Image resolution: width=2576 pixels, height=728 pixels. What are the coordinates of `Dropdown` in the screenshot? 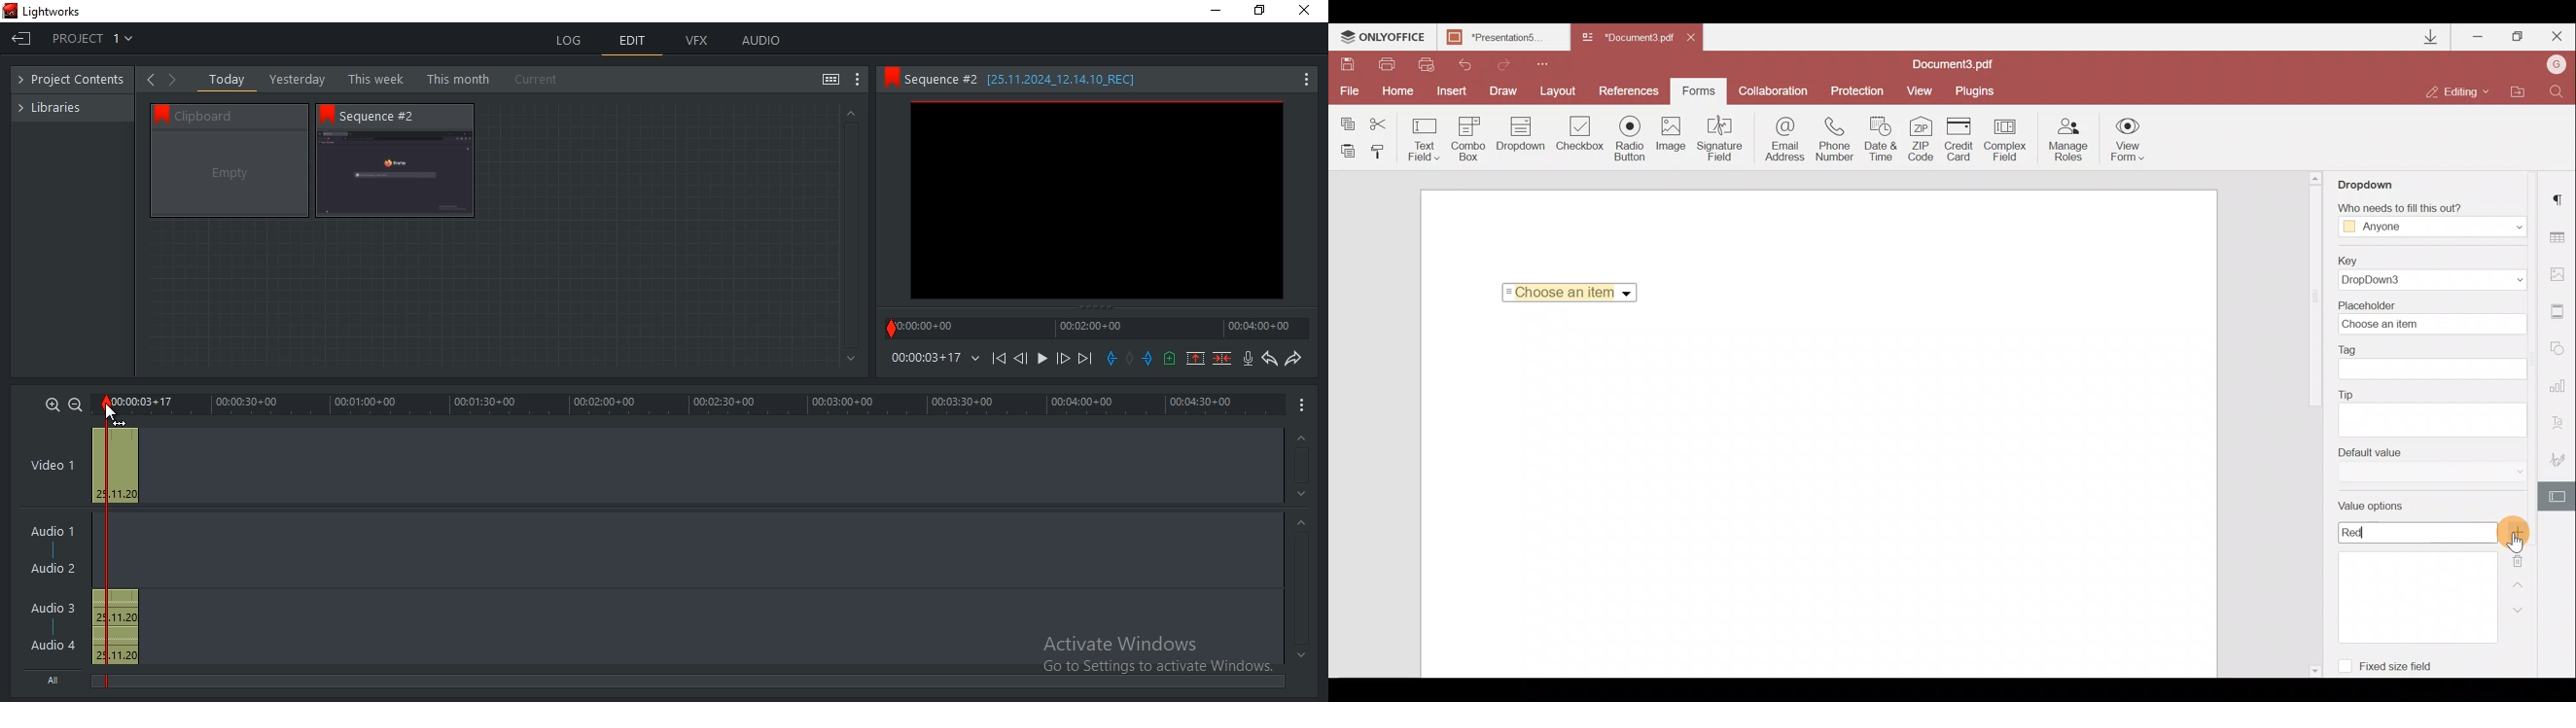 It's located at (2370, 183).